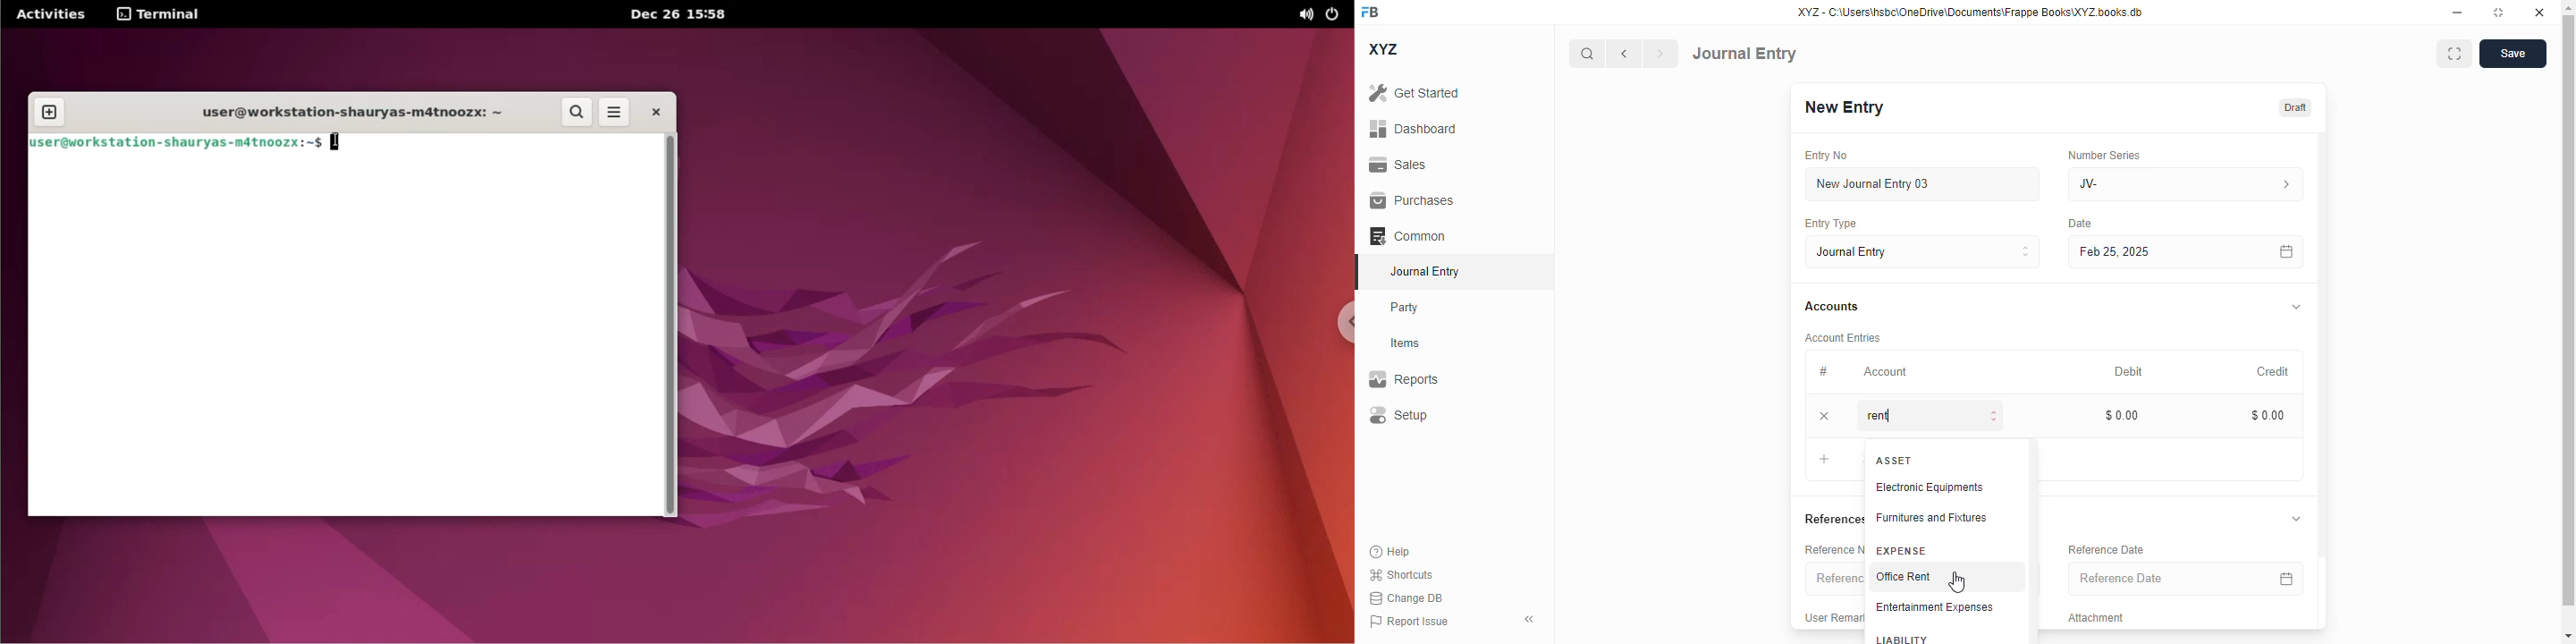 Image resolution: width=2576 pixels, height=644 pixels. Describe the element at coordinates (1827, 156) in the screenshot. I see `entry no` at that location.